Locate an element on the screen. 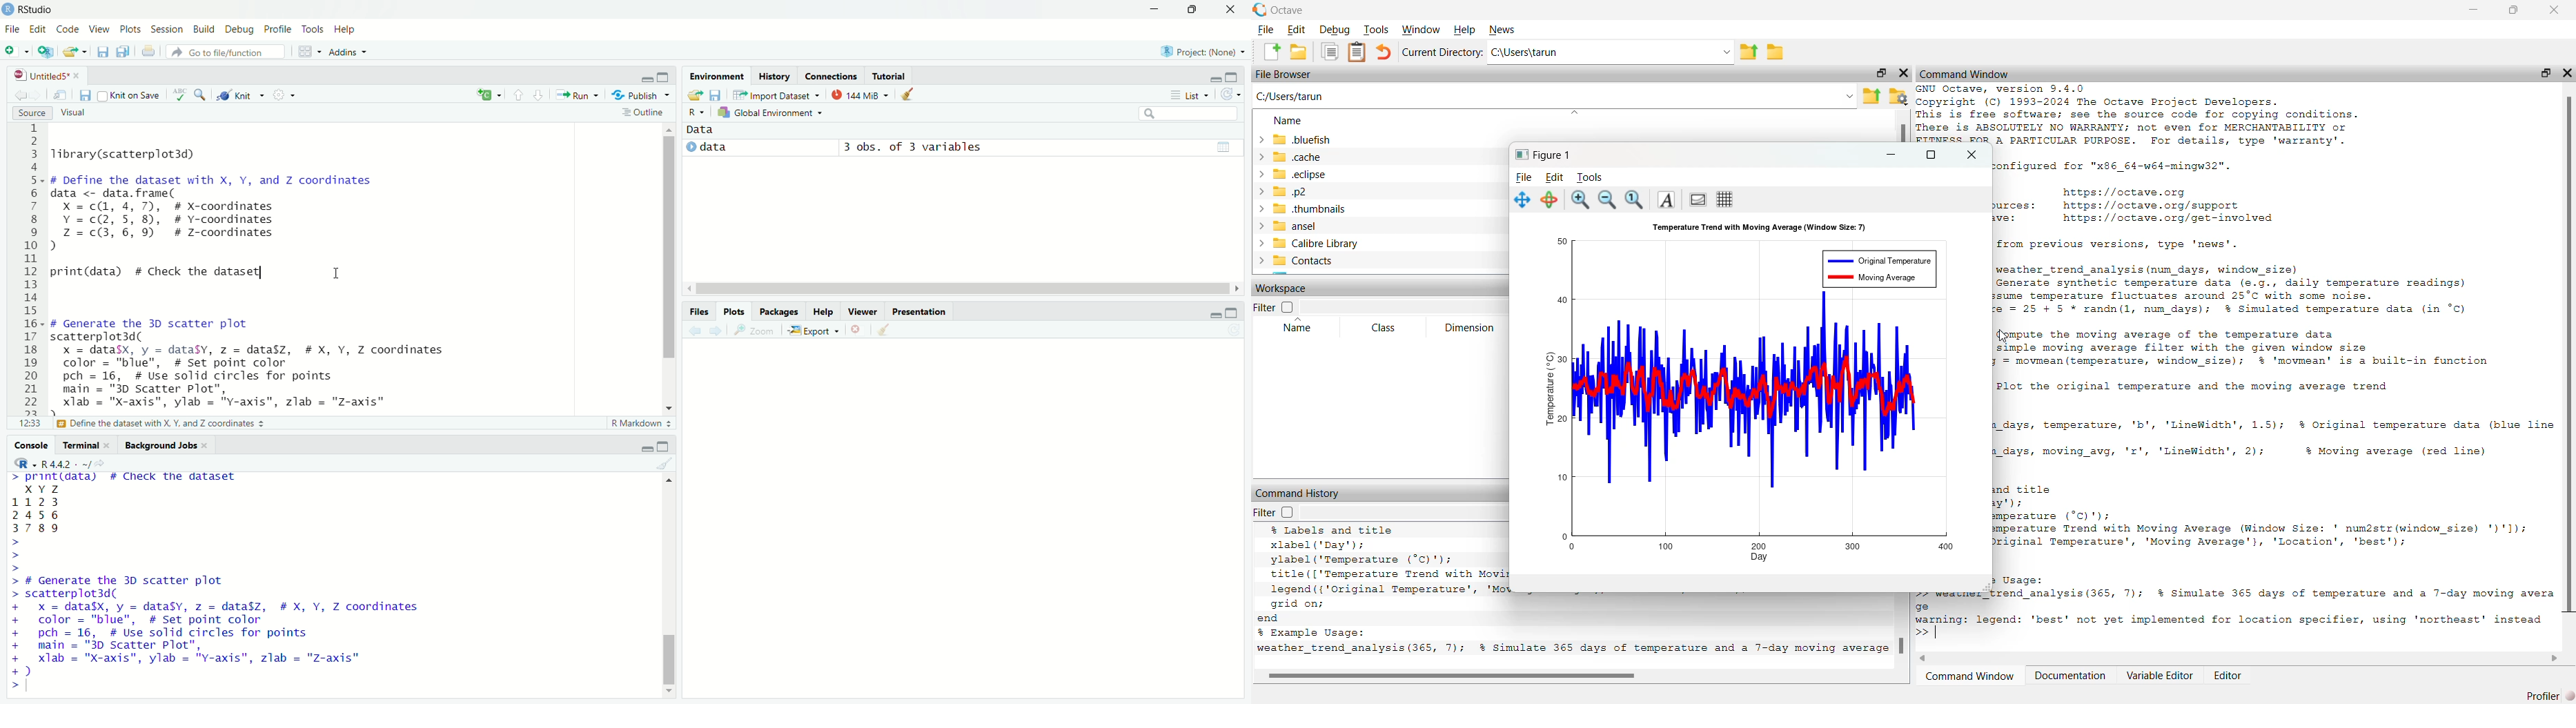  help is located at coordinates (823, 312).